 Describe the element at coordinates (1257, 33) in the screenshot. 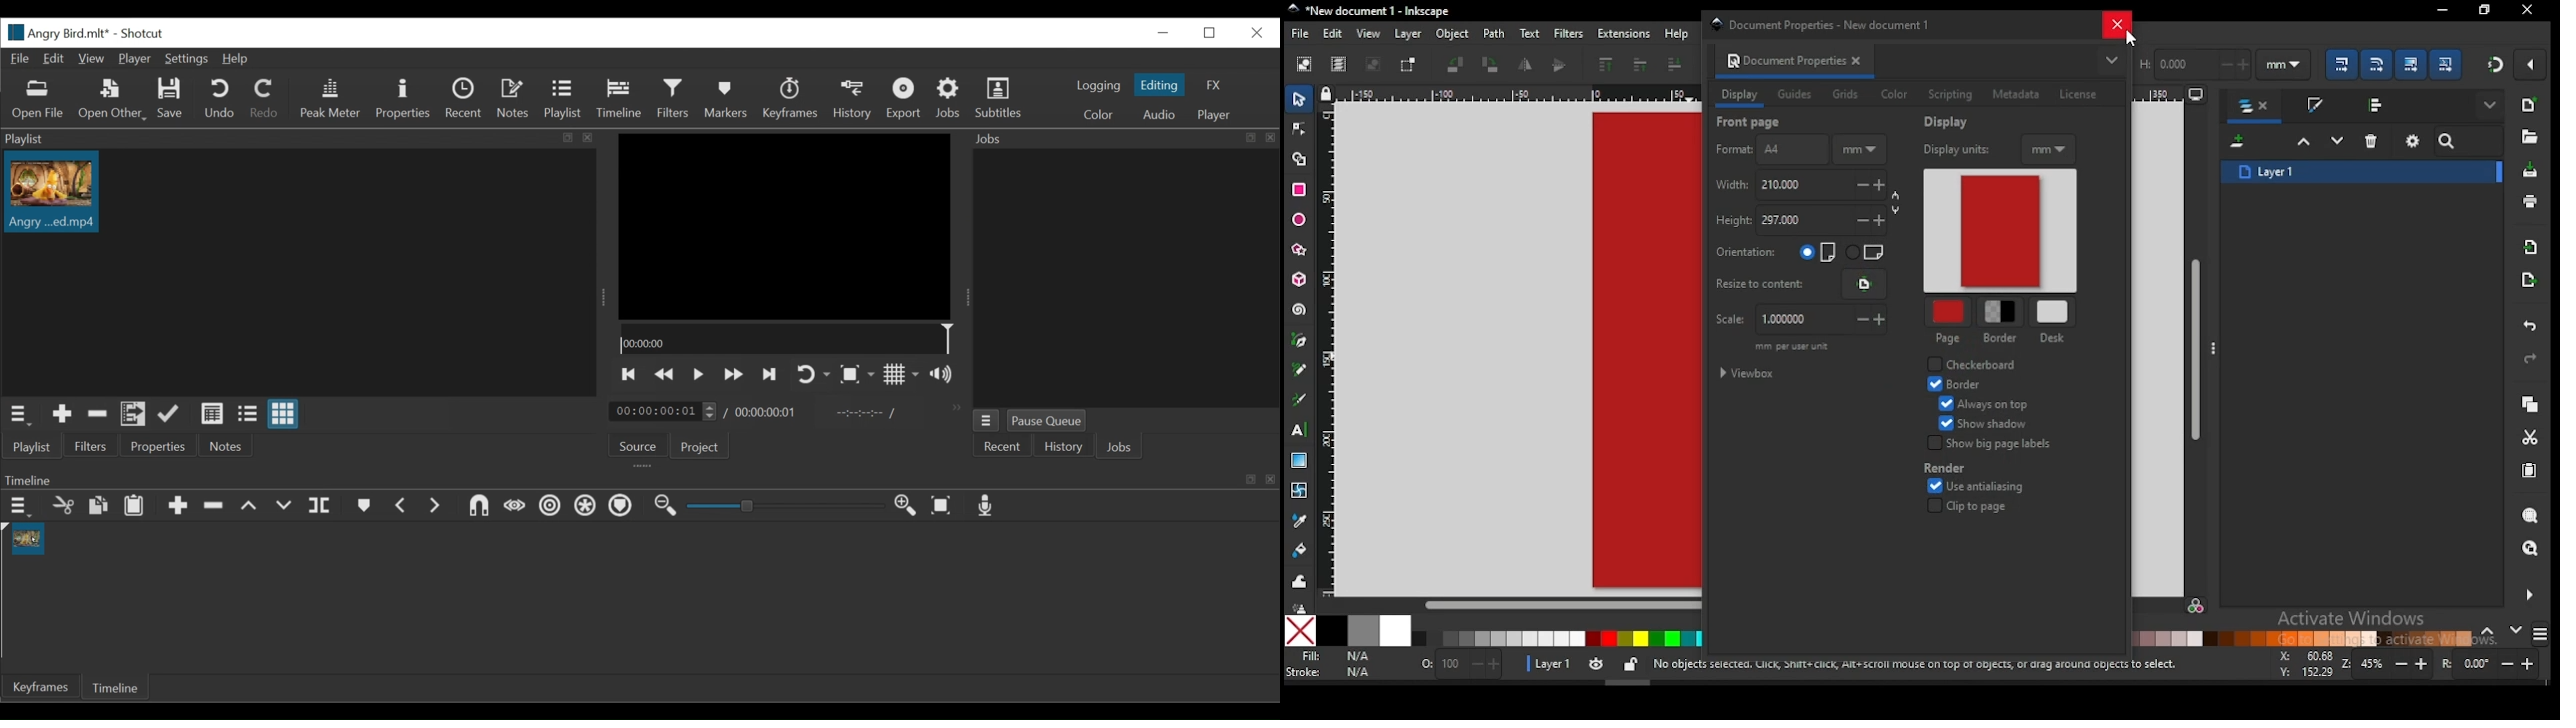

I see `Close` at that location.